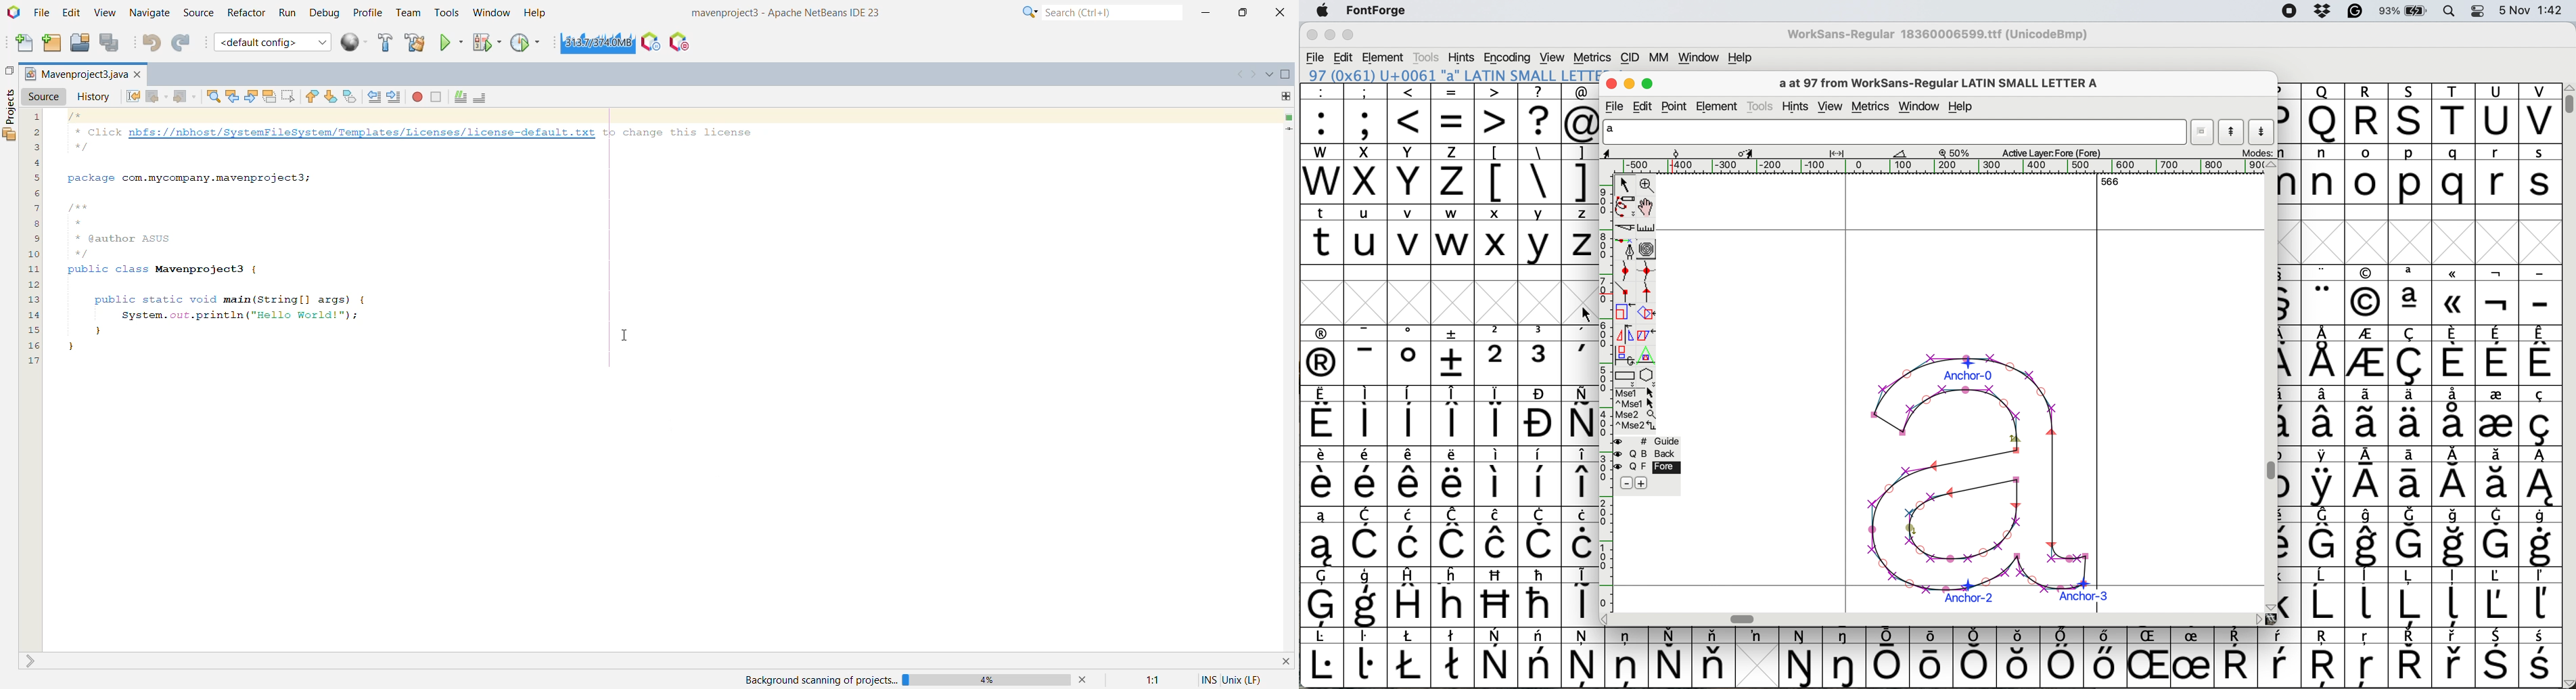  What do you see at coordinates (1647, 314) in the screenshot?
I see `rotate the selection` at bounding box center [1647, 314].